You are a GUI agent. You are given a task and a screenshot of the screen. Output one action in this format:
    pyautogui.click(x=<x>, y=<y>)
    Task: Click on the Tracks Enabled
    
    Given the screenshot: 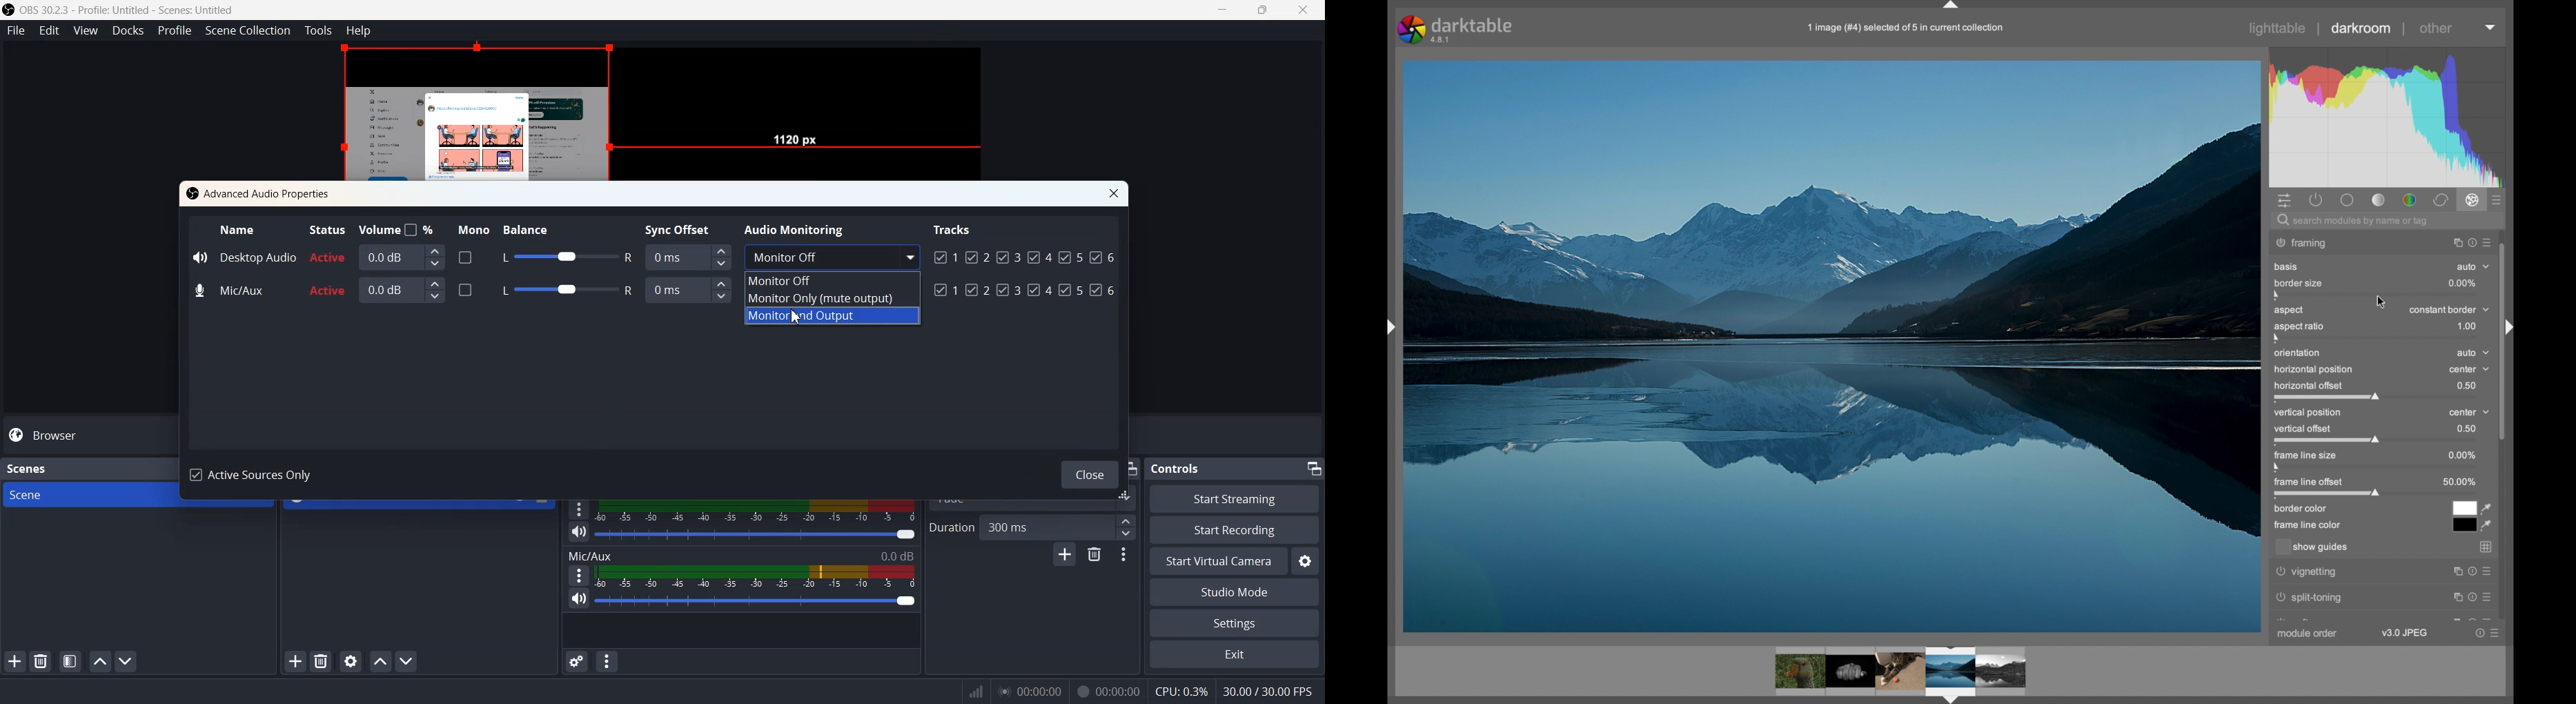 What is the action you would take?
    pyautogui.click(x=1025, y=271)
    